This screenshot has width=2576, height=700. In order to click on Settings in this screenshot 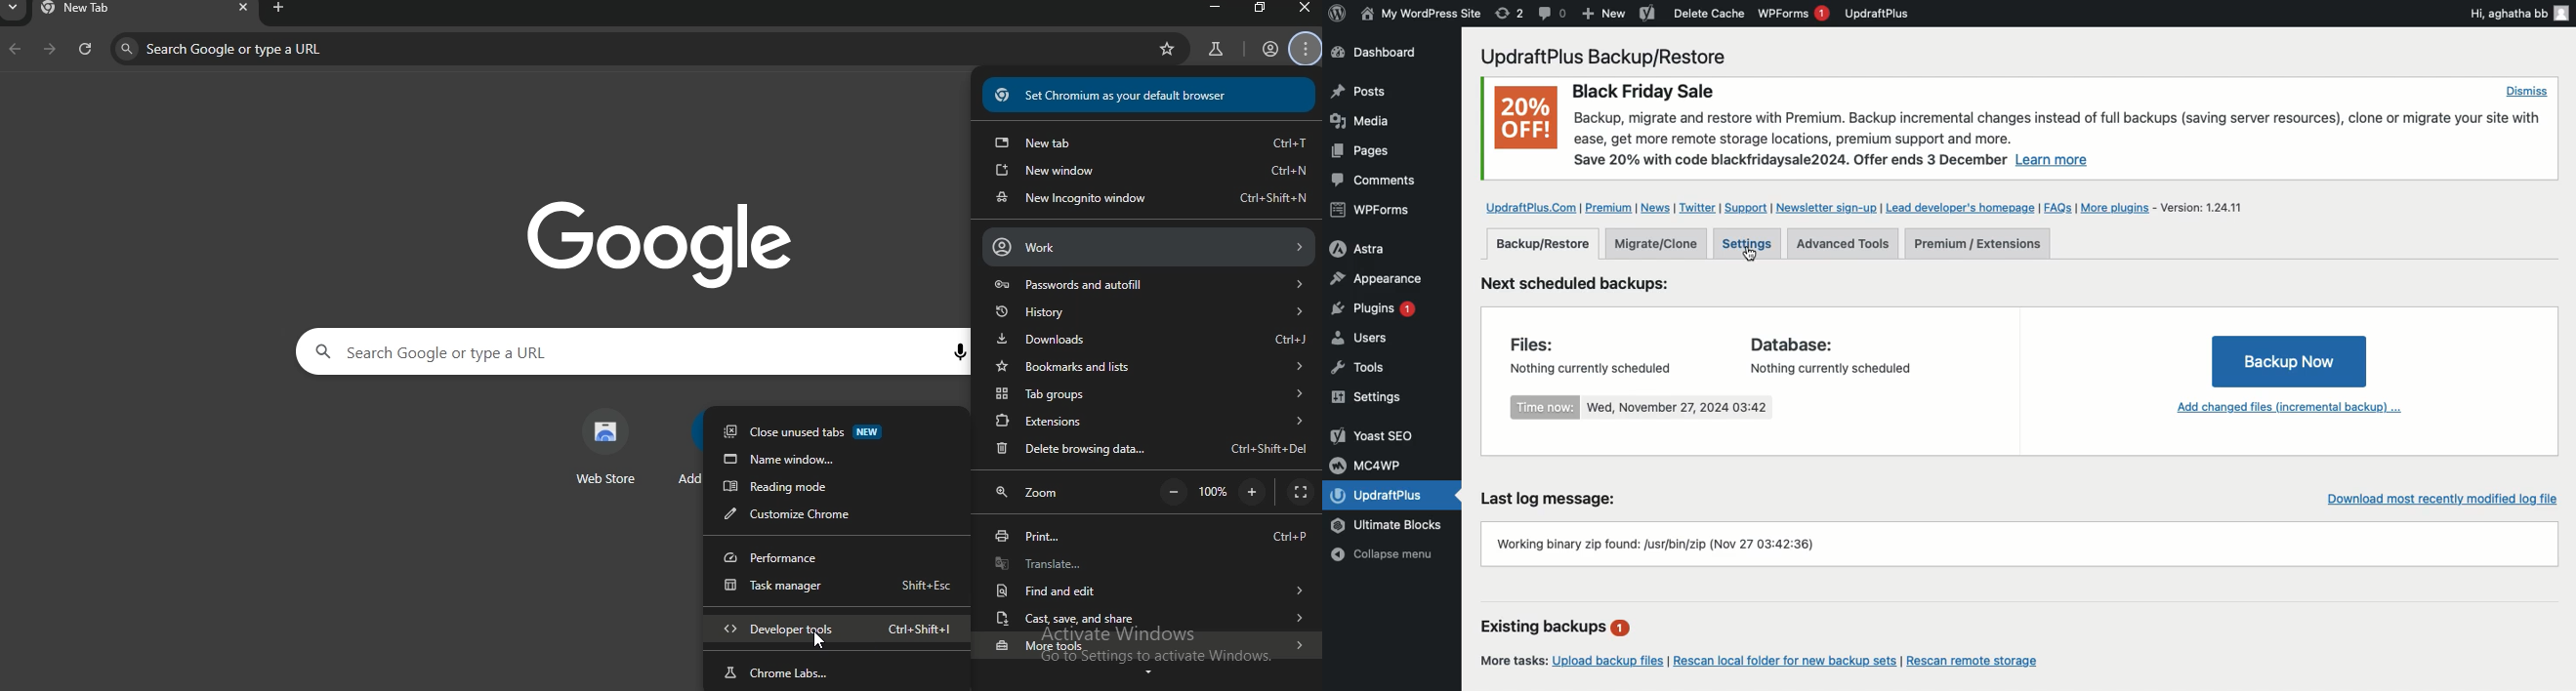, I will do `click(1749, 245)`.